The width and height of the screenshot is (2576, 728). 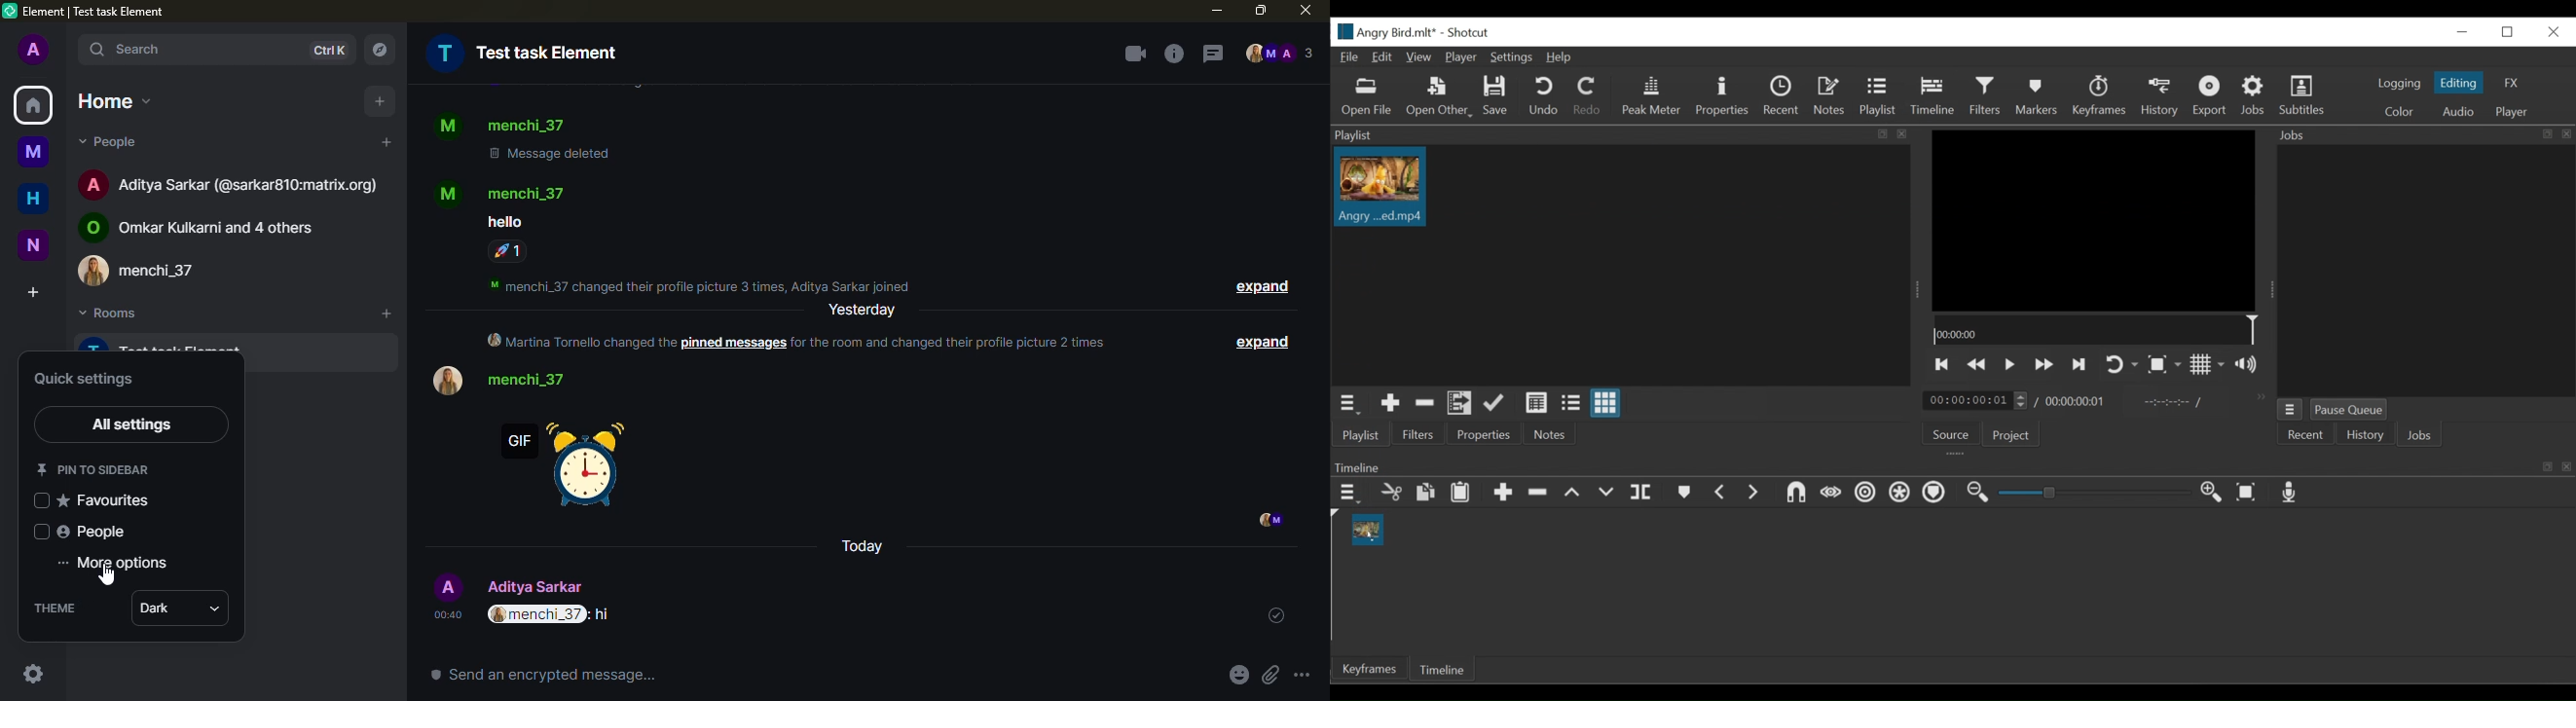 What do you see at coordinates (381, 102) in the screenshot?
I see `add` at bounding box center [381, 102].